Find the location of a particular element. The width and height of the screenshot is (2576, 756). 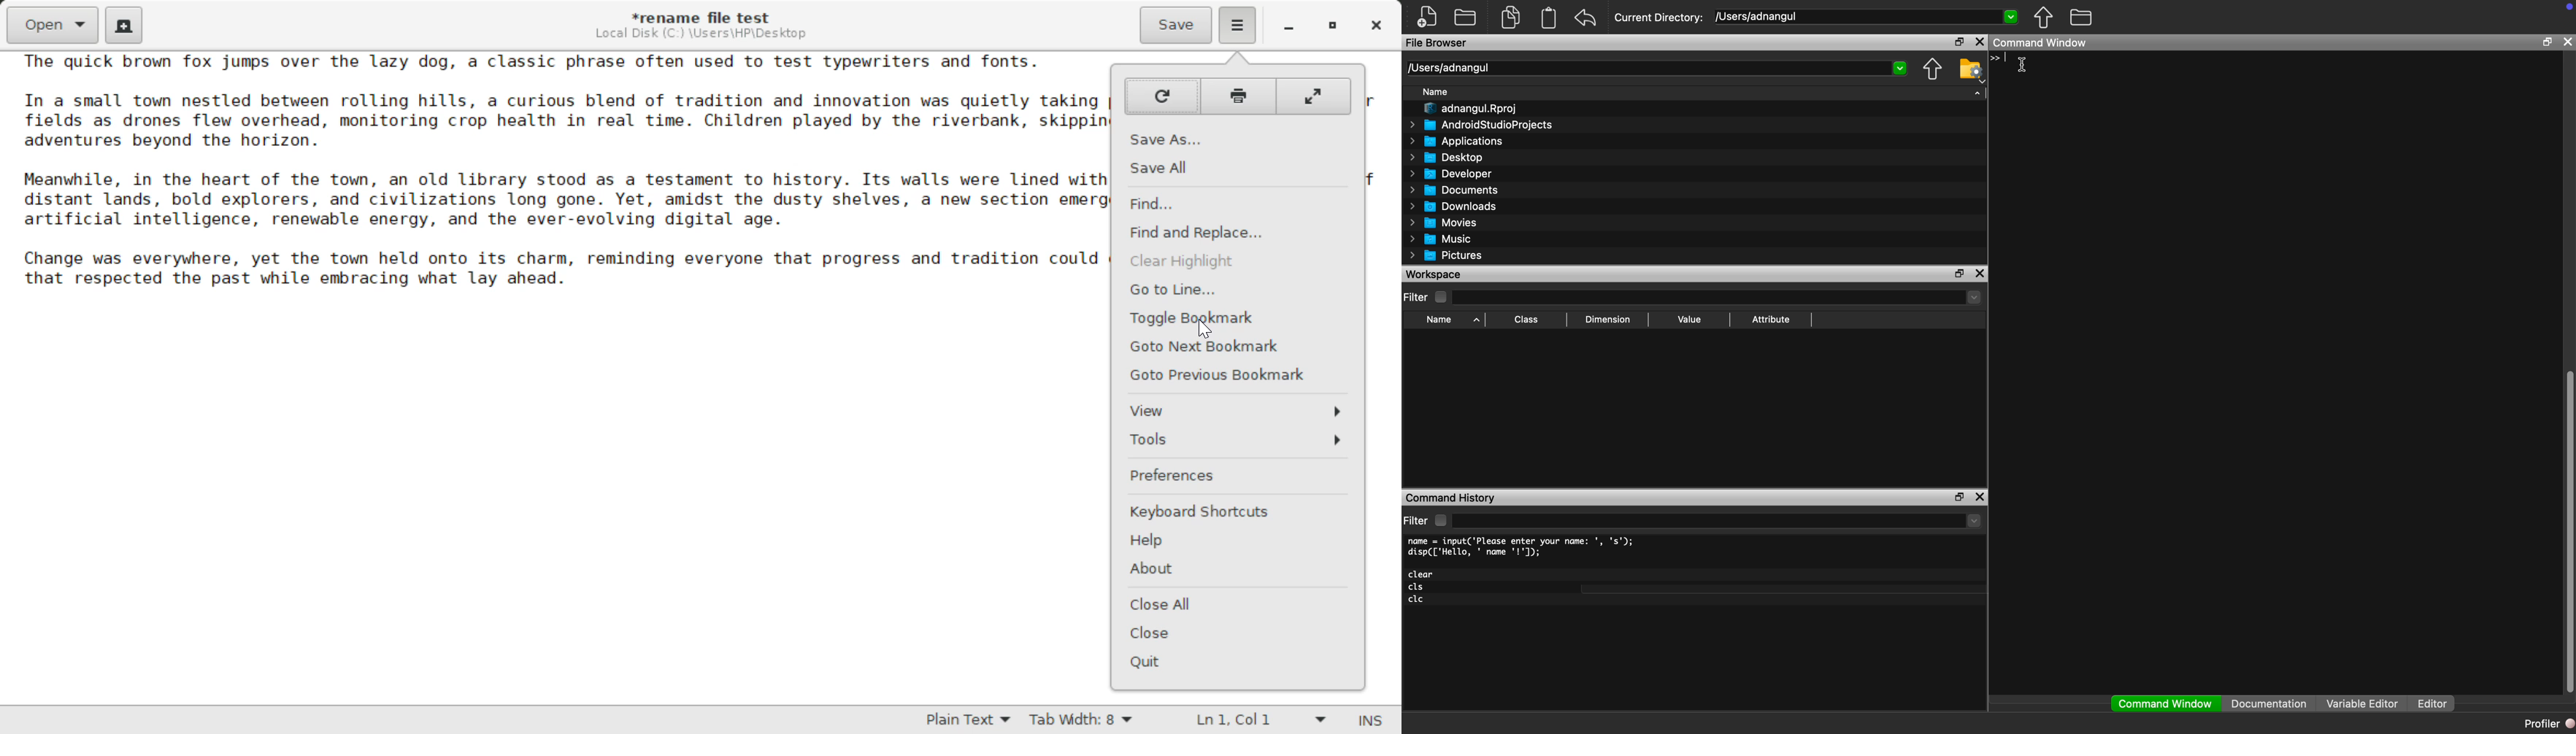

View  is located at coordinates (1236, 410).